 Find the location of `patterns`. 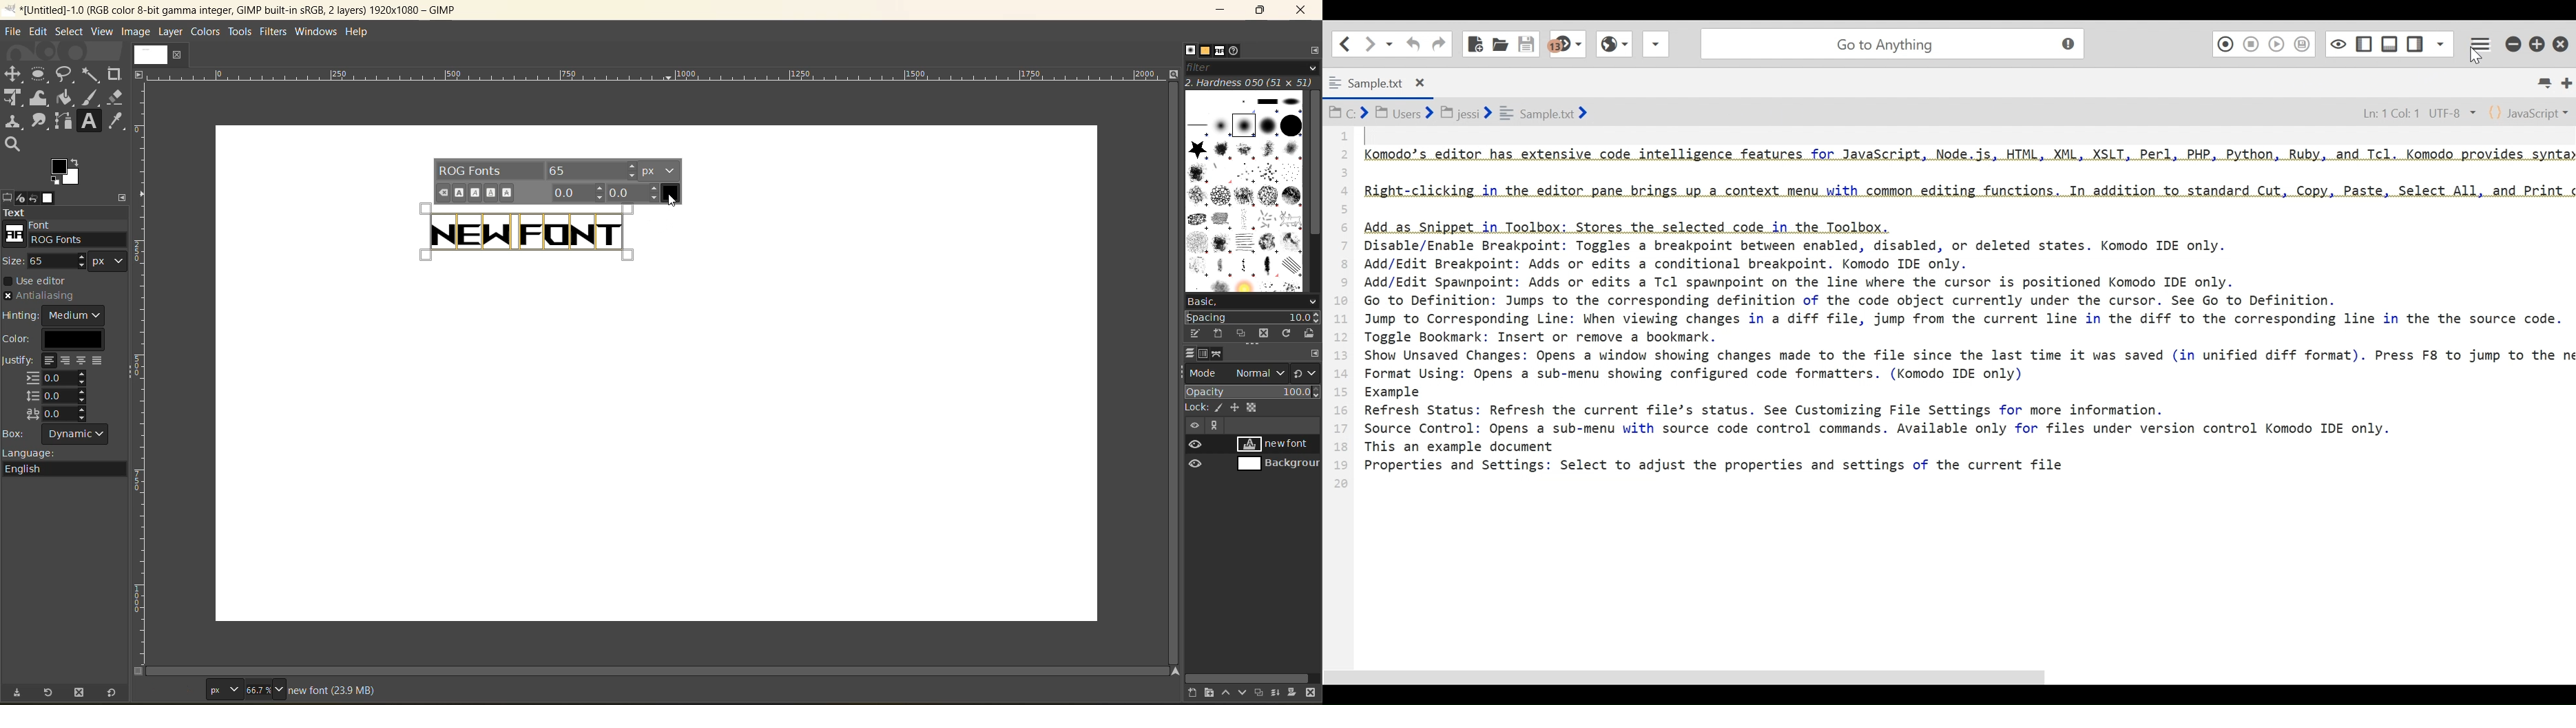

patterns is located at coordinates (1205, 50).